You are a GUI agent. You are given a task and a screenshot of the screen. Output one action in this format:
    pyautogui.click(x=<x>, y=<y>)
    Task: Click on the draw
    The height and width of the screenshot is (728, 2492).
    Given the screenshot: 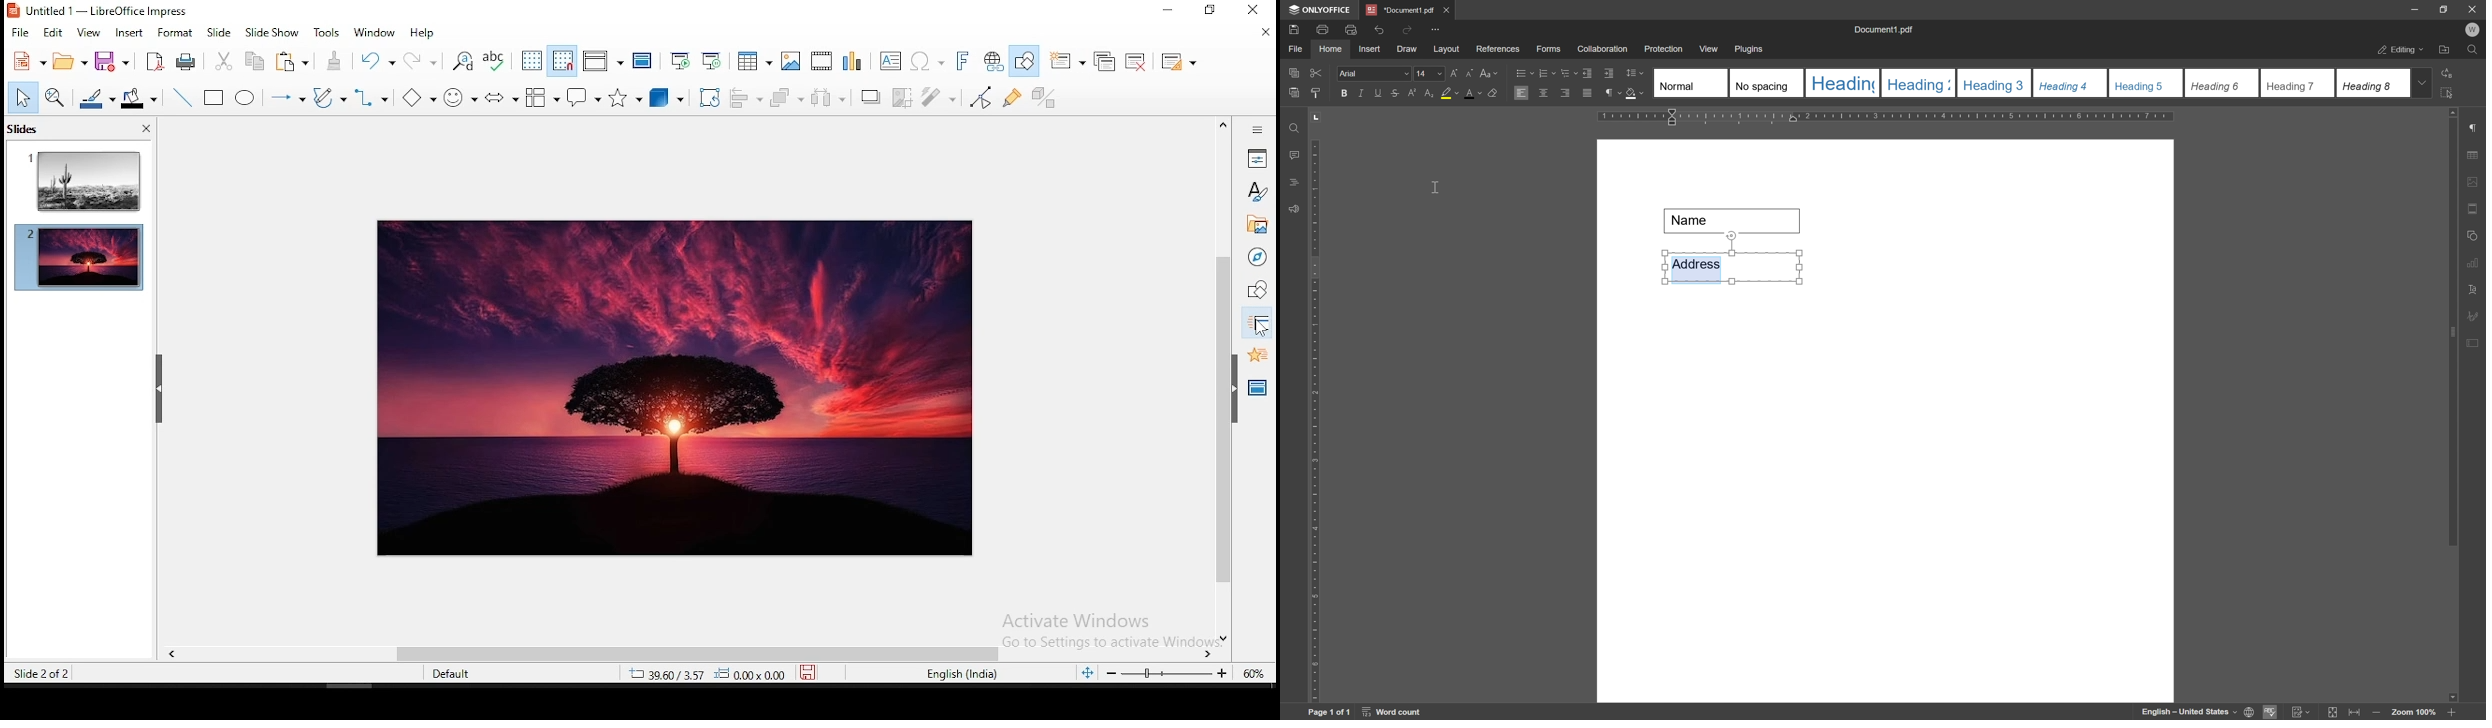 What is the action you would take?
    pyautogui.click(x=1407, y=50)
    